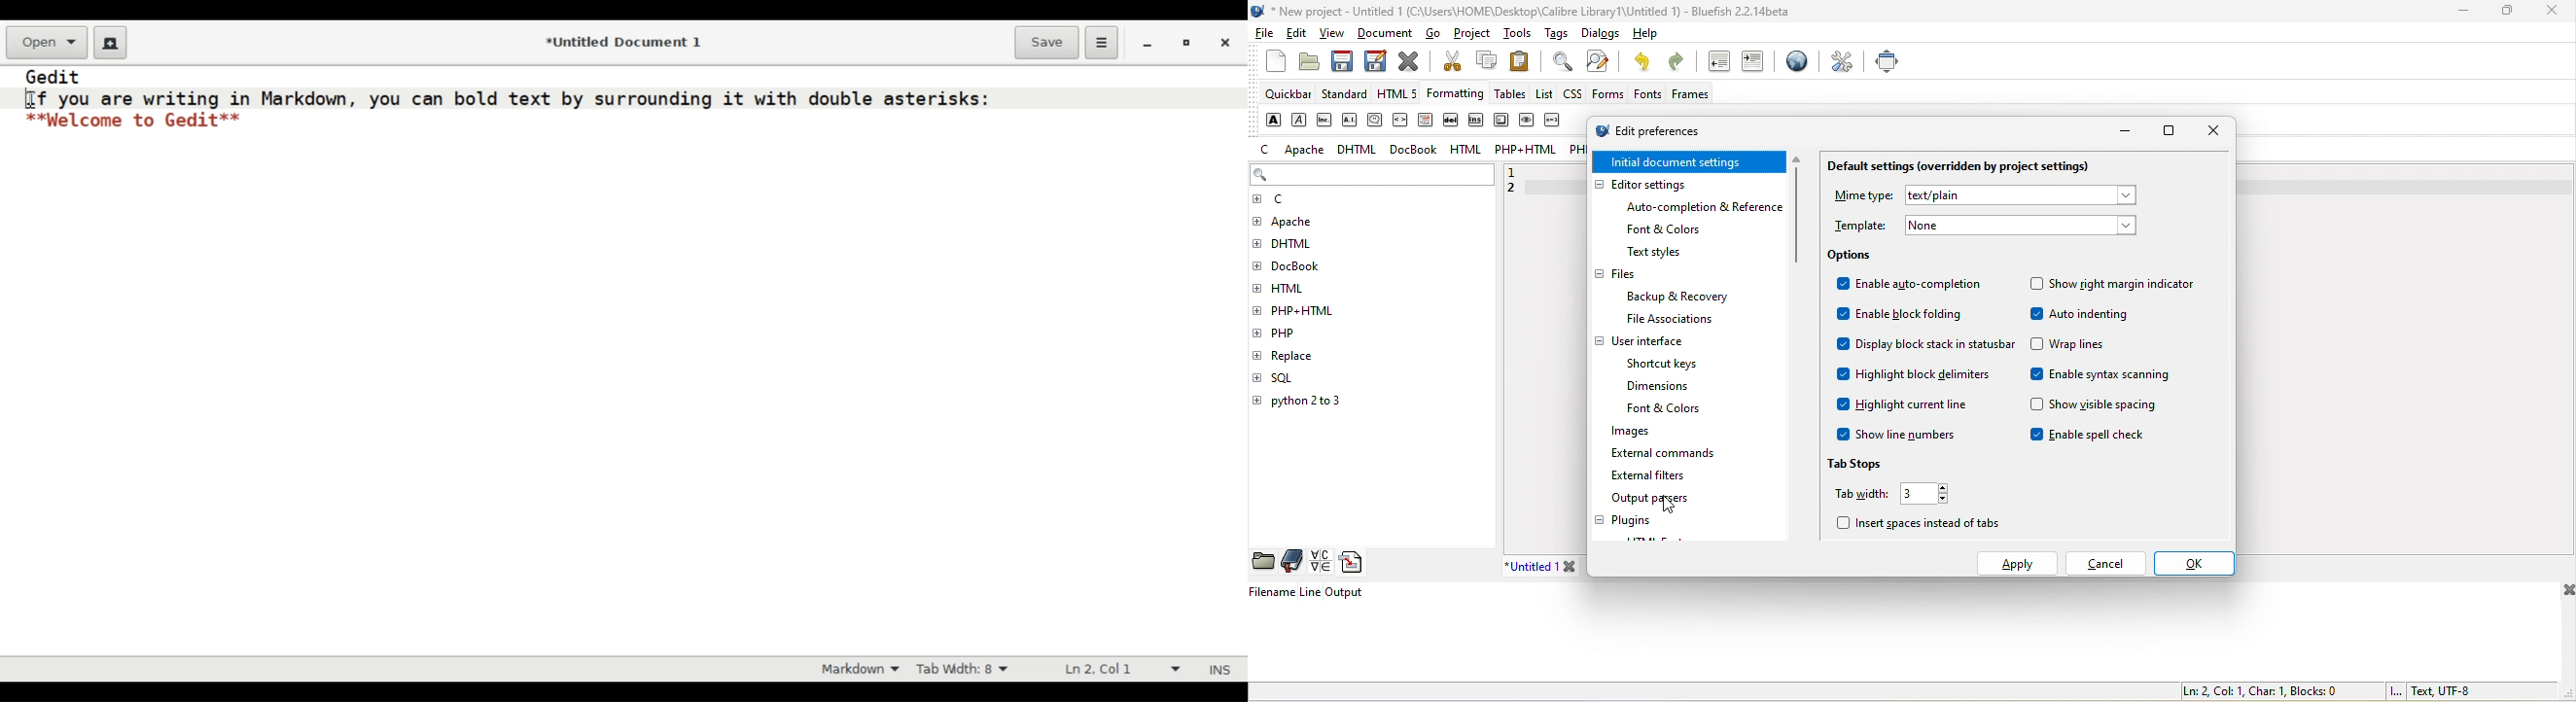  I want to click on frames, so click(1691, 95).